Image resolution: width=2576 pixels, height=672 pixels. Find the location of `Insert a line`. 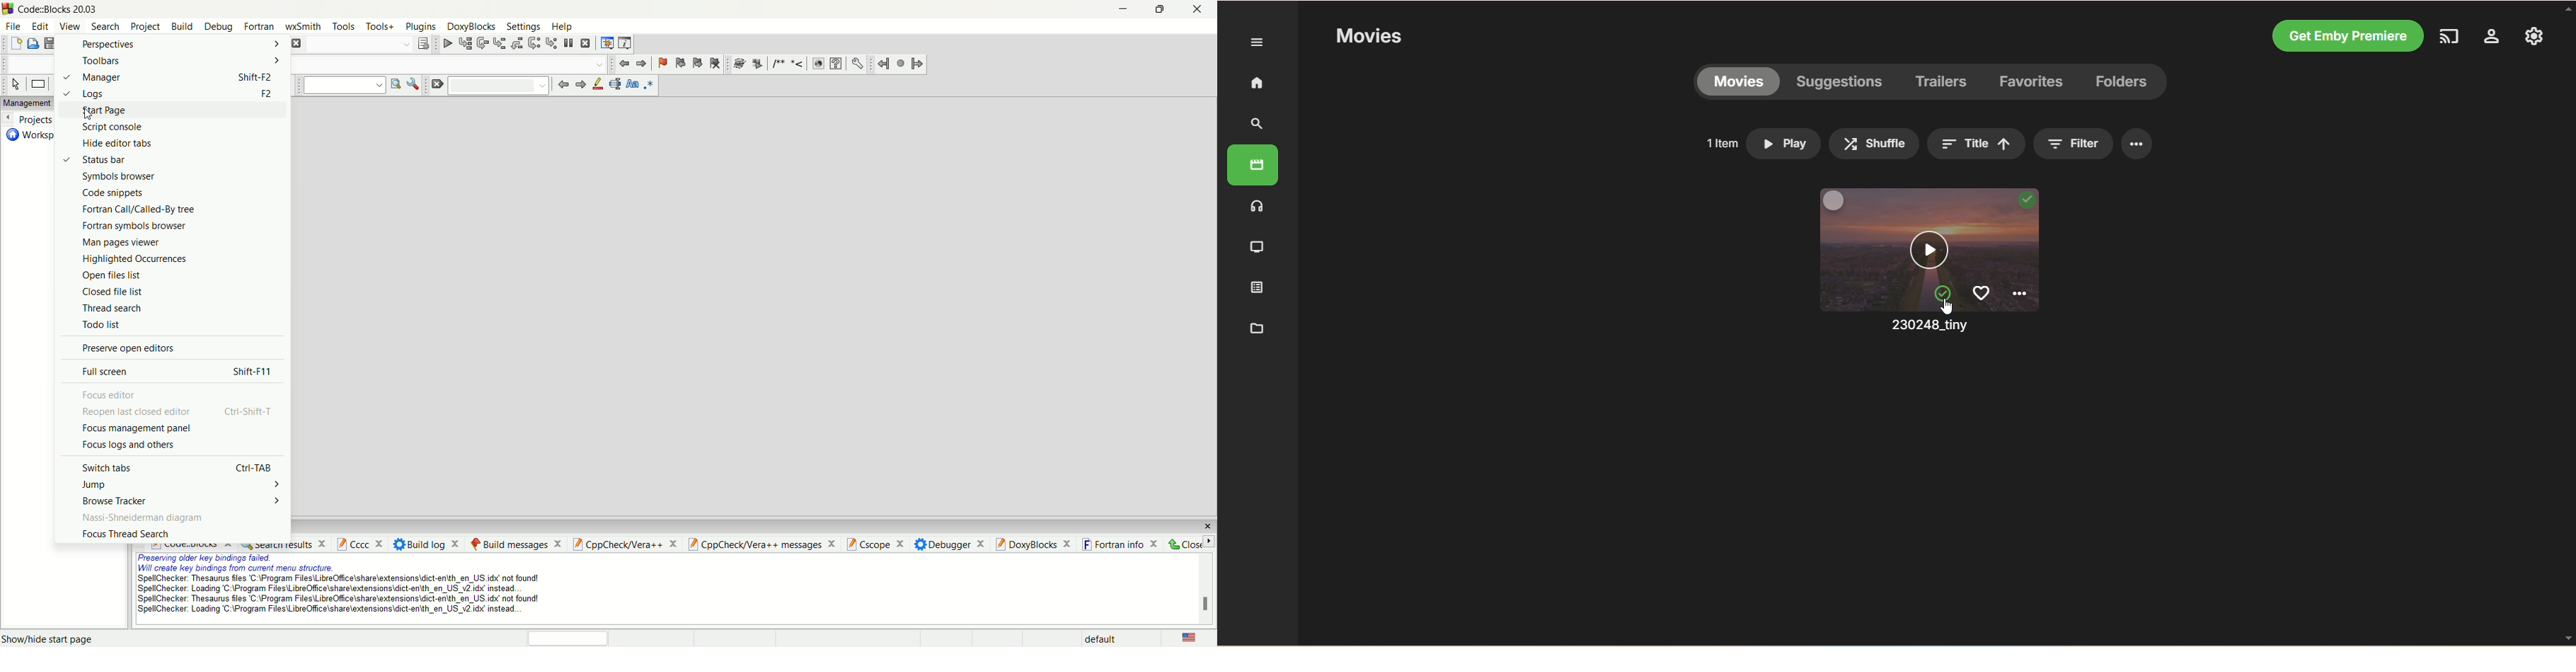

Insert a line is located at coordinates (798, 65).